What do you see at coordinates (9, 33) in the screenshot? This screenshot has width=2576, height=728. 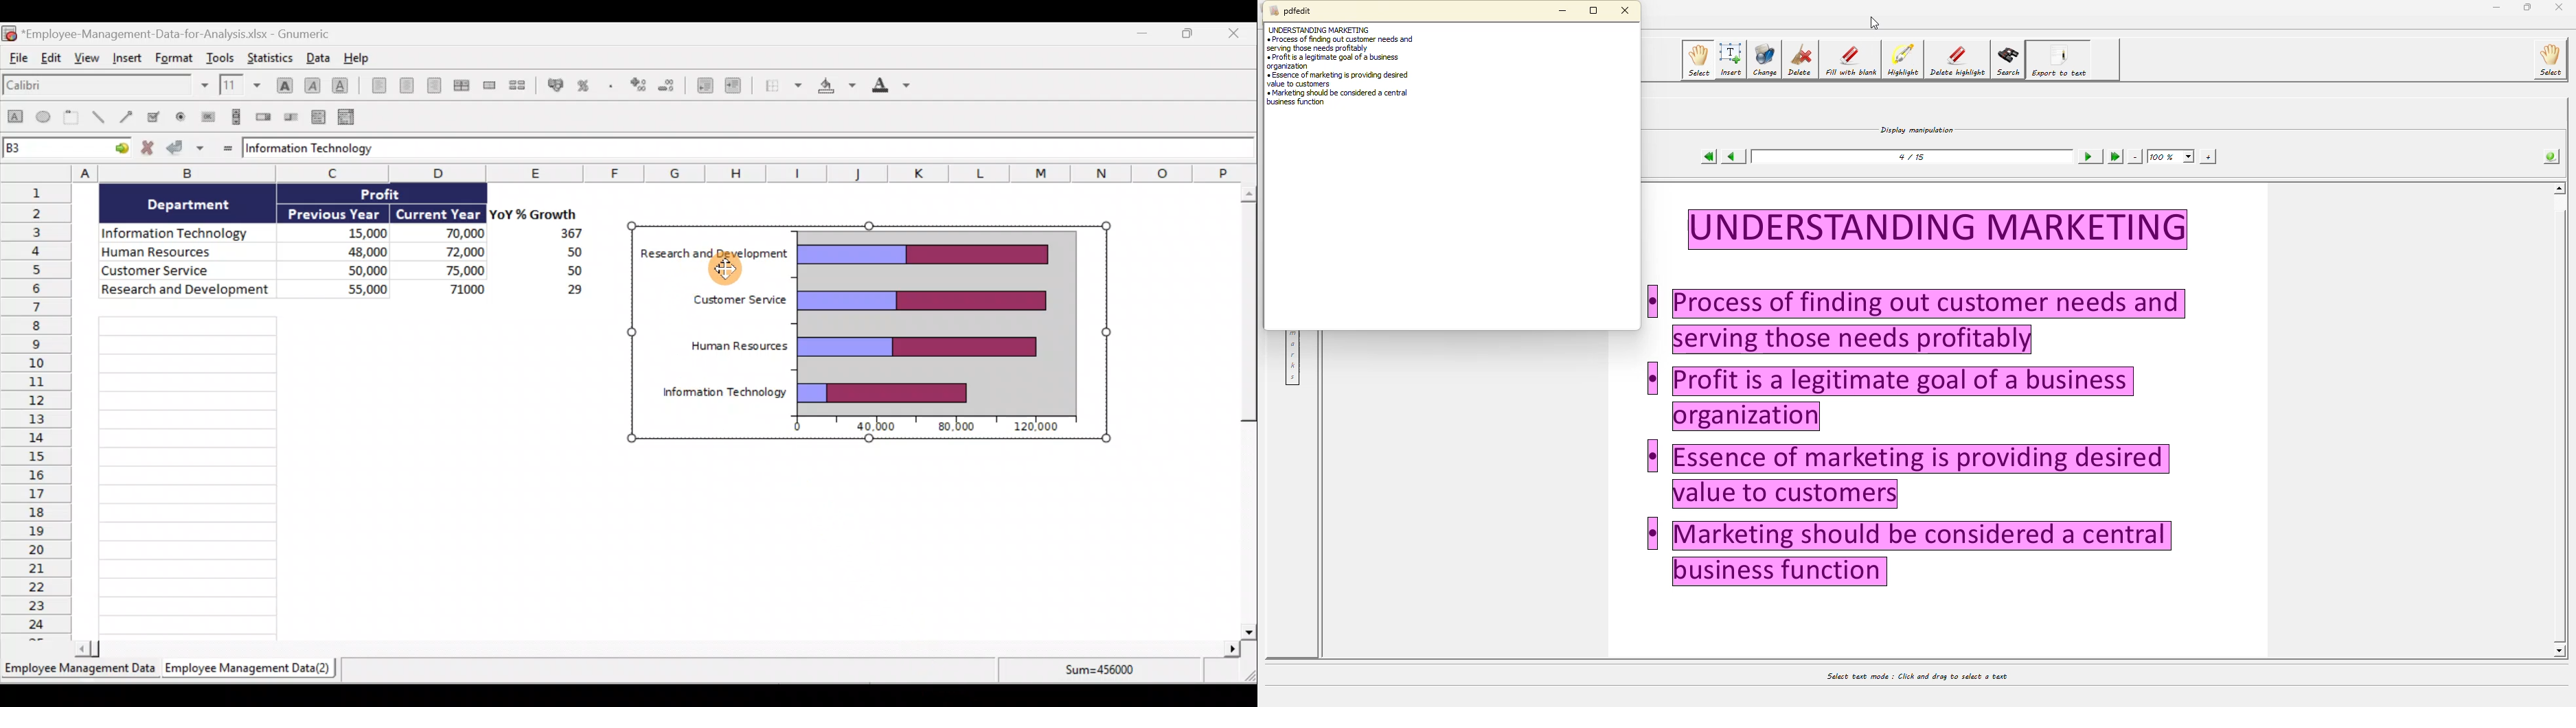 I see `Gnumeric logo` at bounding box center [9, 33].